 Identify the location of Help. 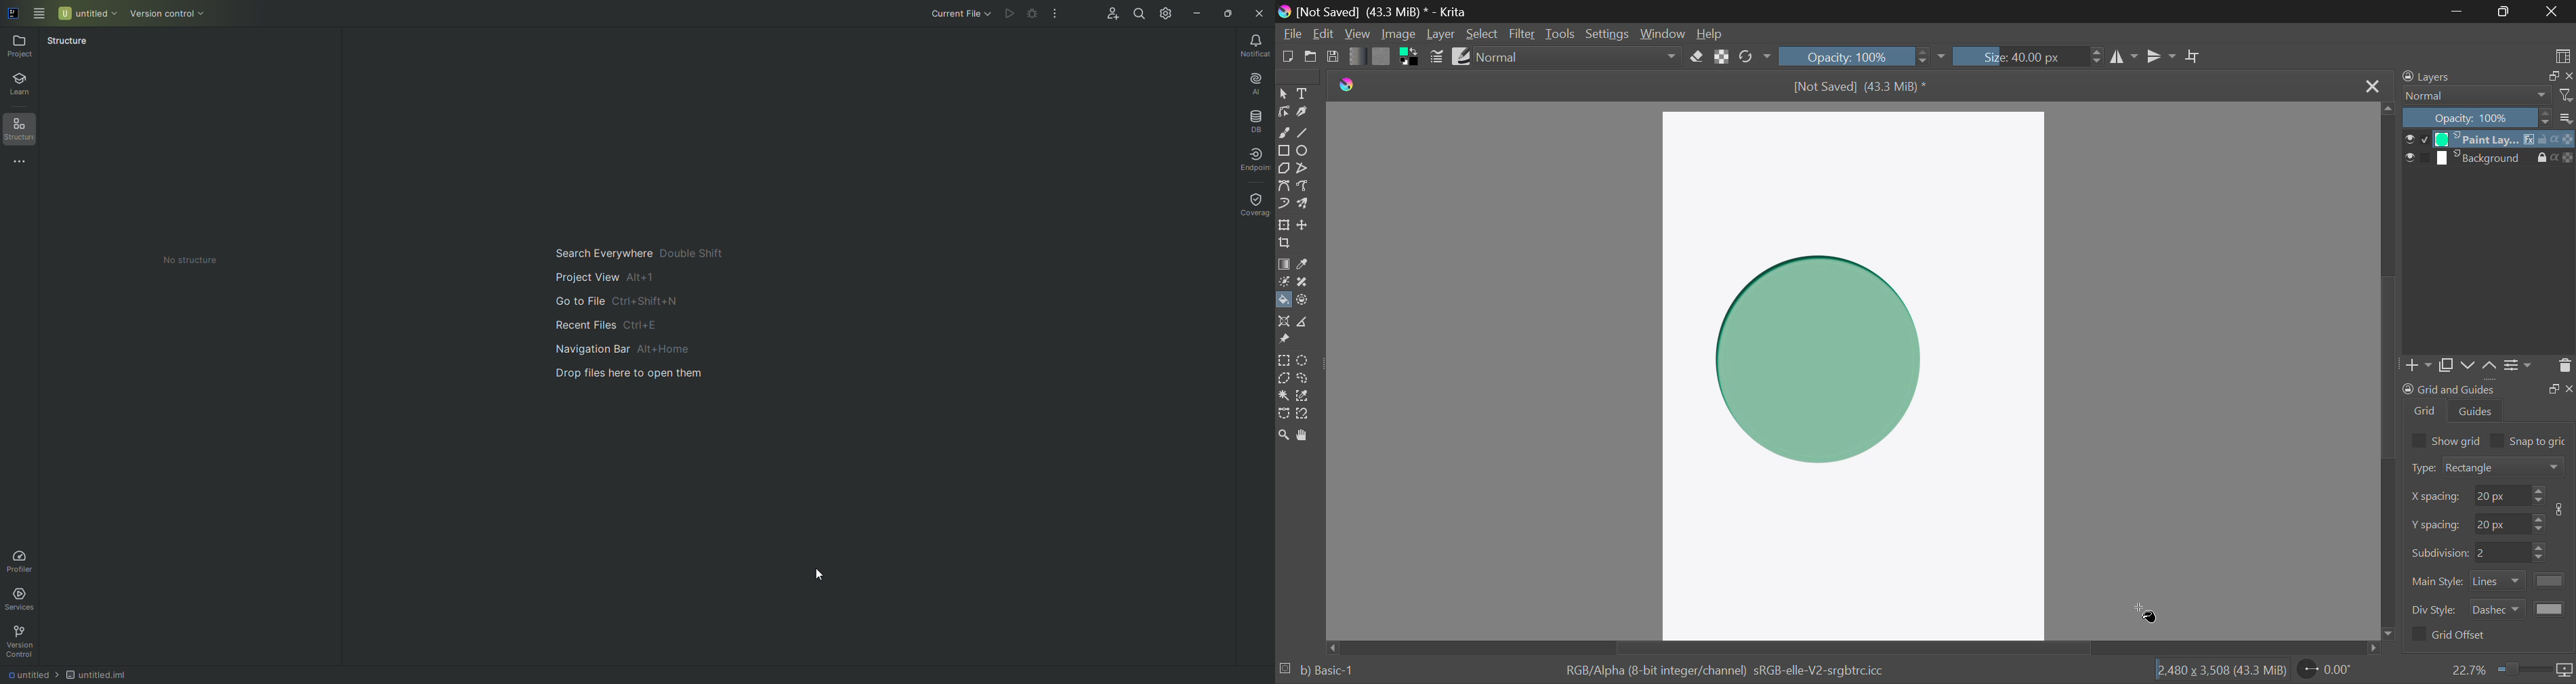
(1711, 35).